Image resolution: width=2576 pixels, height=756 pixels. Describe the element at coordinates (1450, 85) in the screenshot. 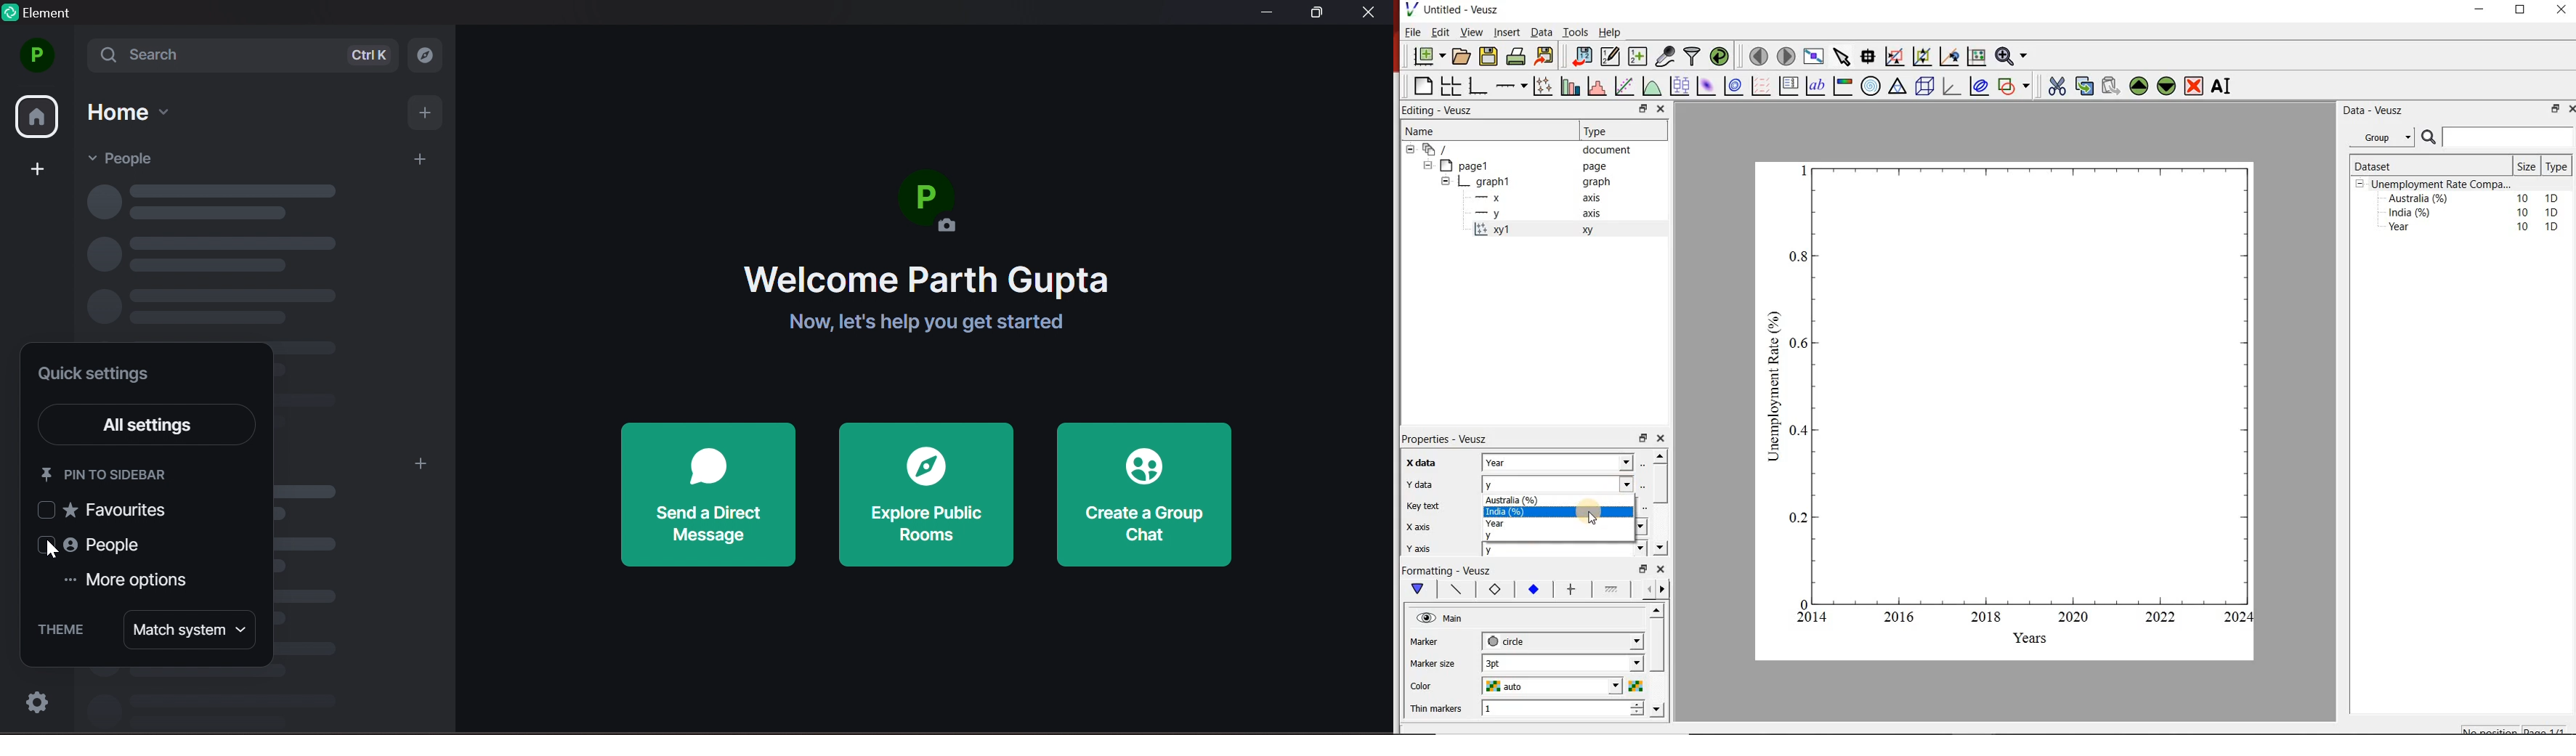

I see `arrange graphs` at that location.